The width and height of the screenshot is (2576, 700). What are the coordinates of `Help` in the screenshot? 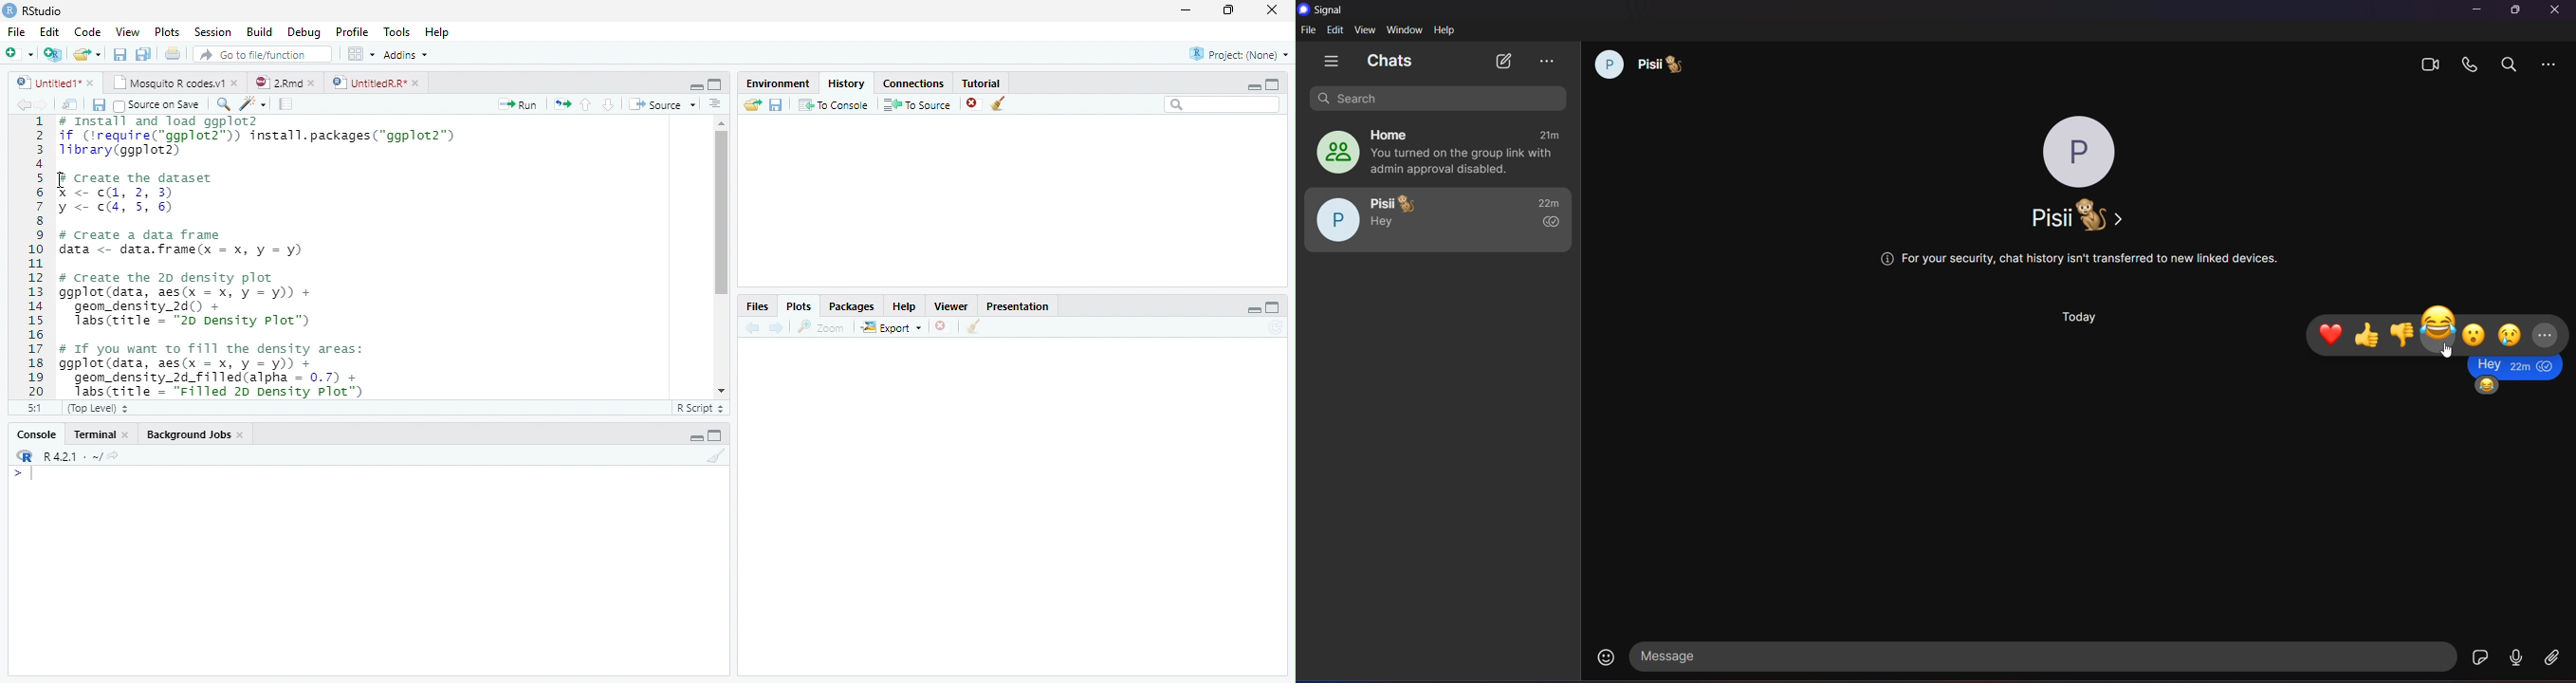 It's located at (436, 33).